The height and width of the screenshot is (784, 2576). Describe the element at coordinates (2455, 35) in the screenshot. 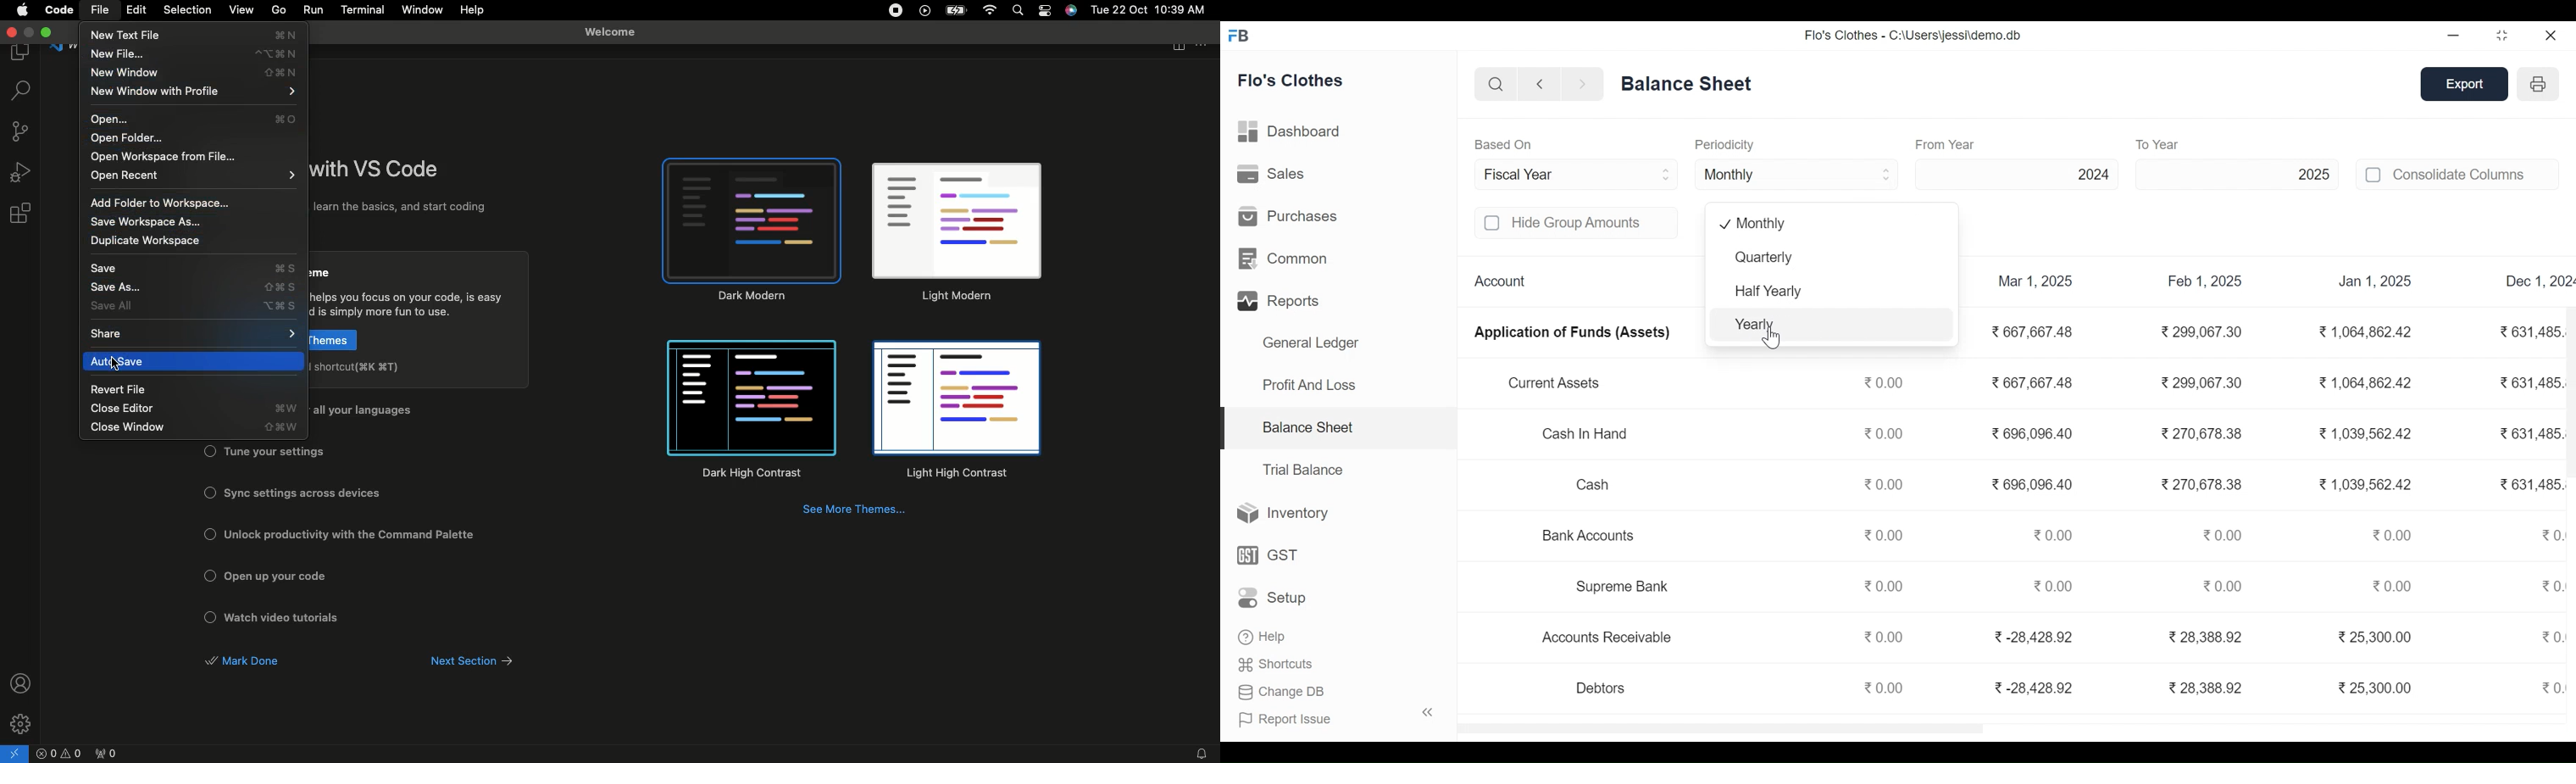

I see `minimise` at that location.